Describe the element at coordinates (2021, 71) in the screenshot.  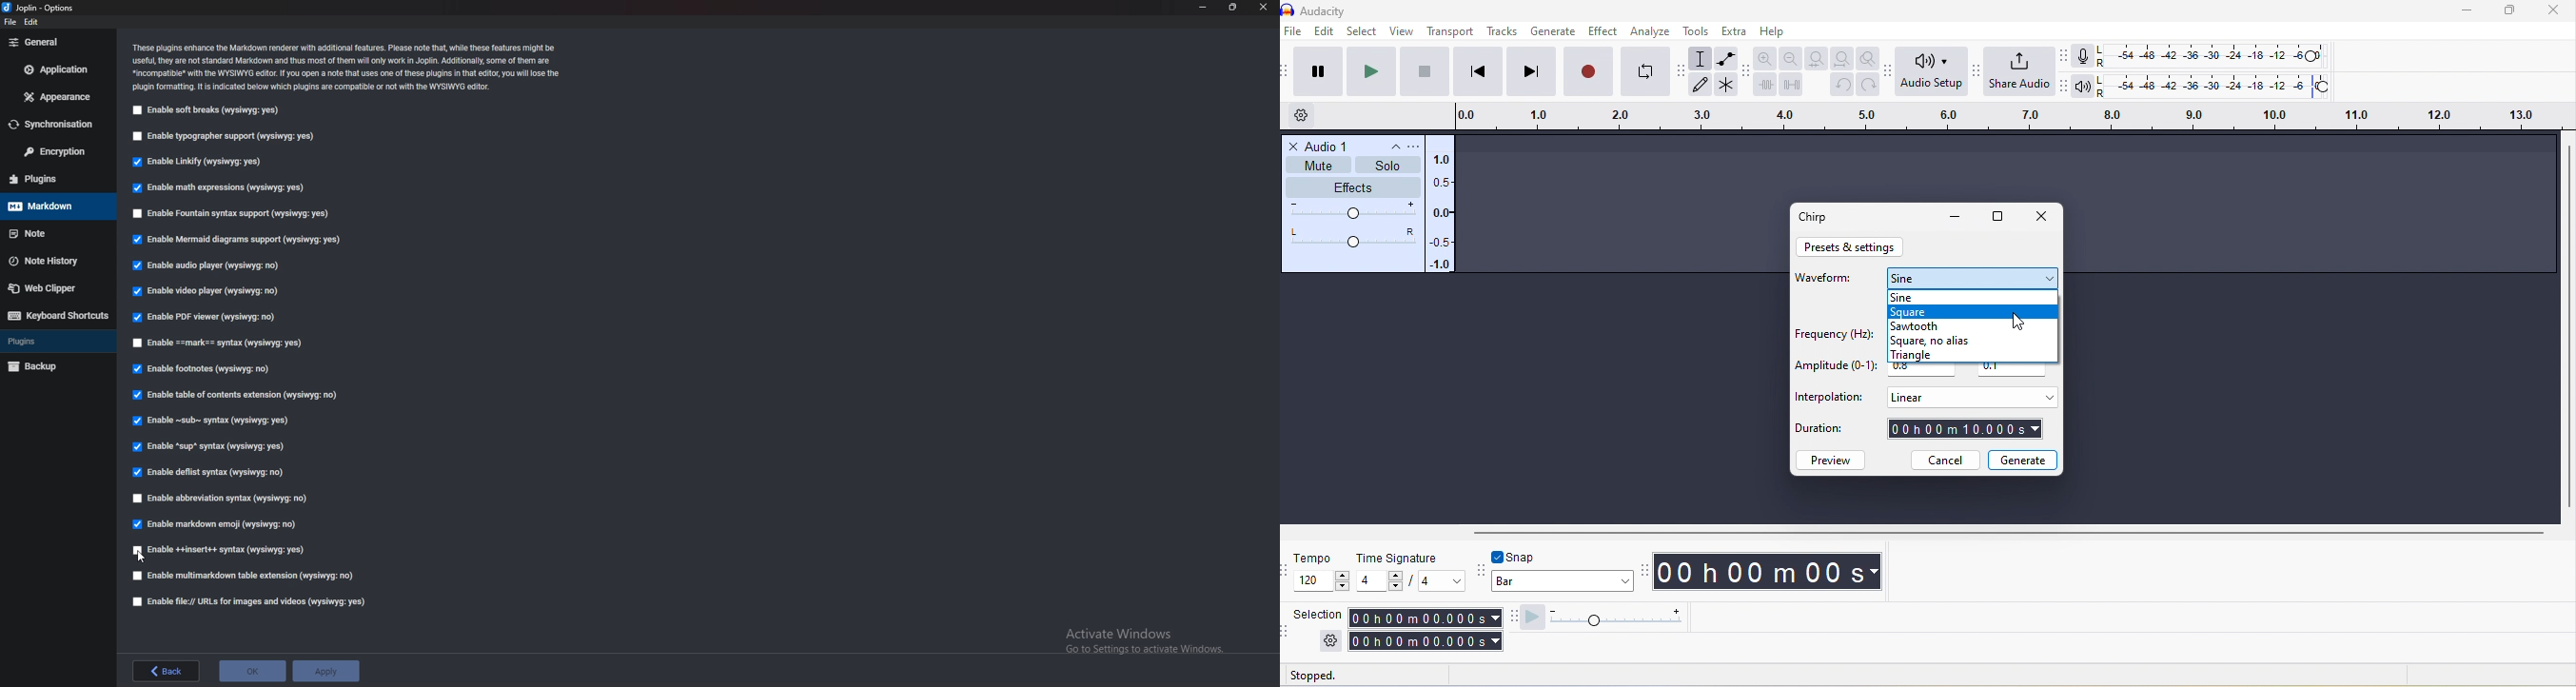
I see `share audio` at that location.